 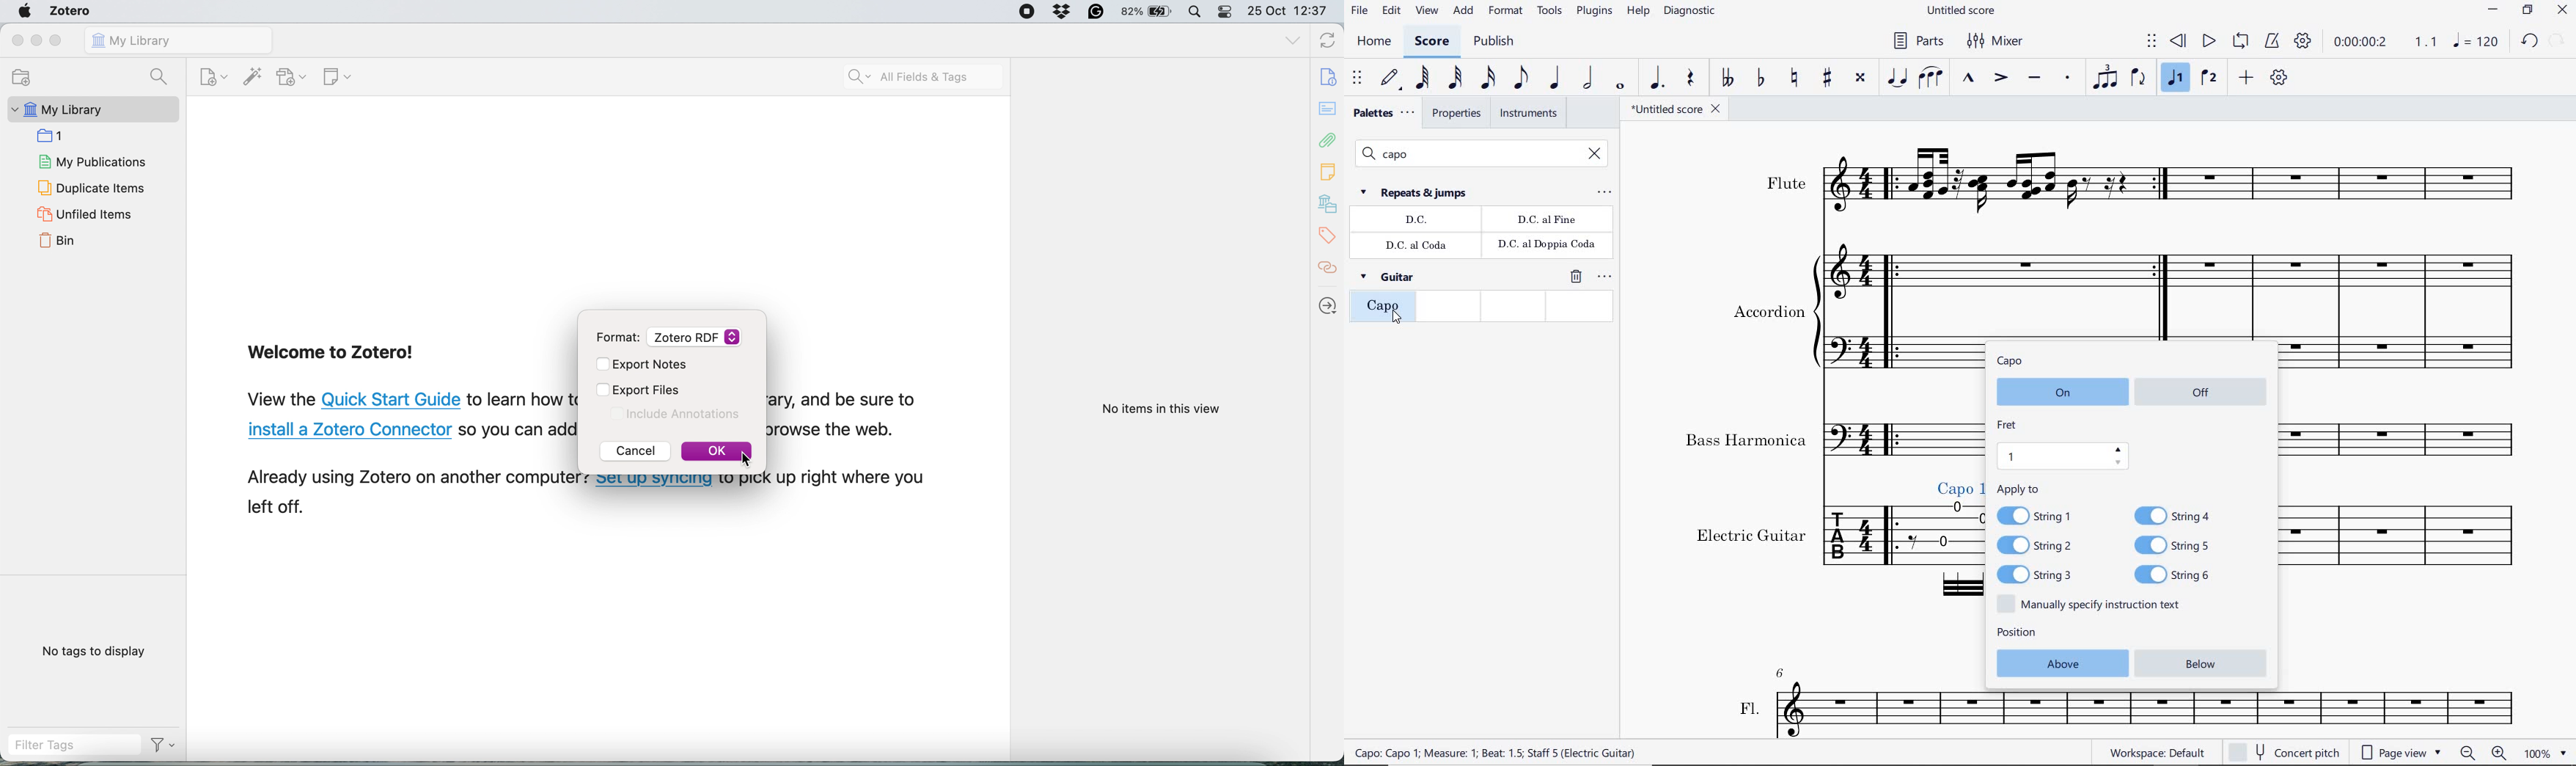 I want to click on close, so click(x=16, y=41).